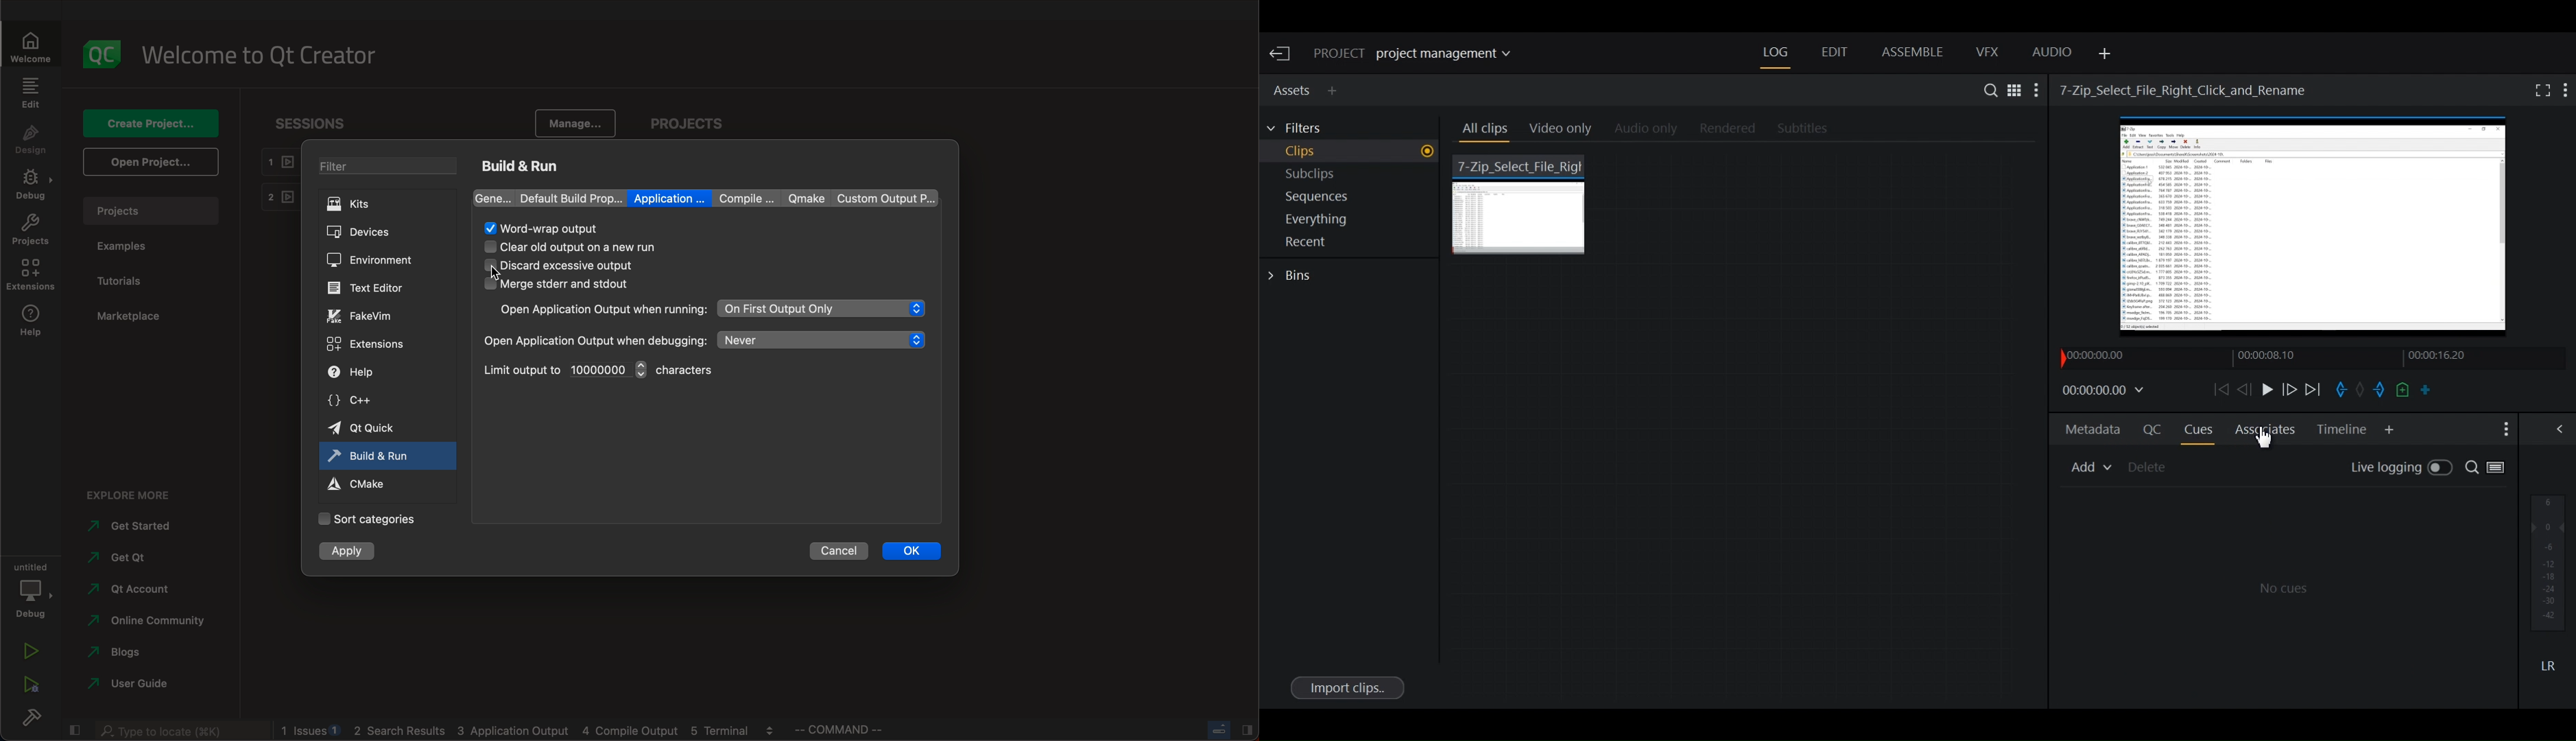 Image resolution: width=2576 pixels, height=756 pixels. What do you see at coordinates (2402, 390) in the screenshot?
I see `Add a cue` at bounding box center [2402, 390].